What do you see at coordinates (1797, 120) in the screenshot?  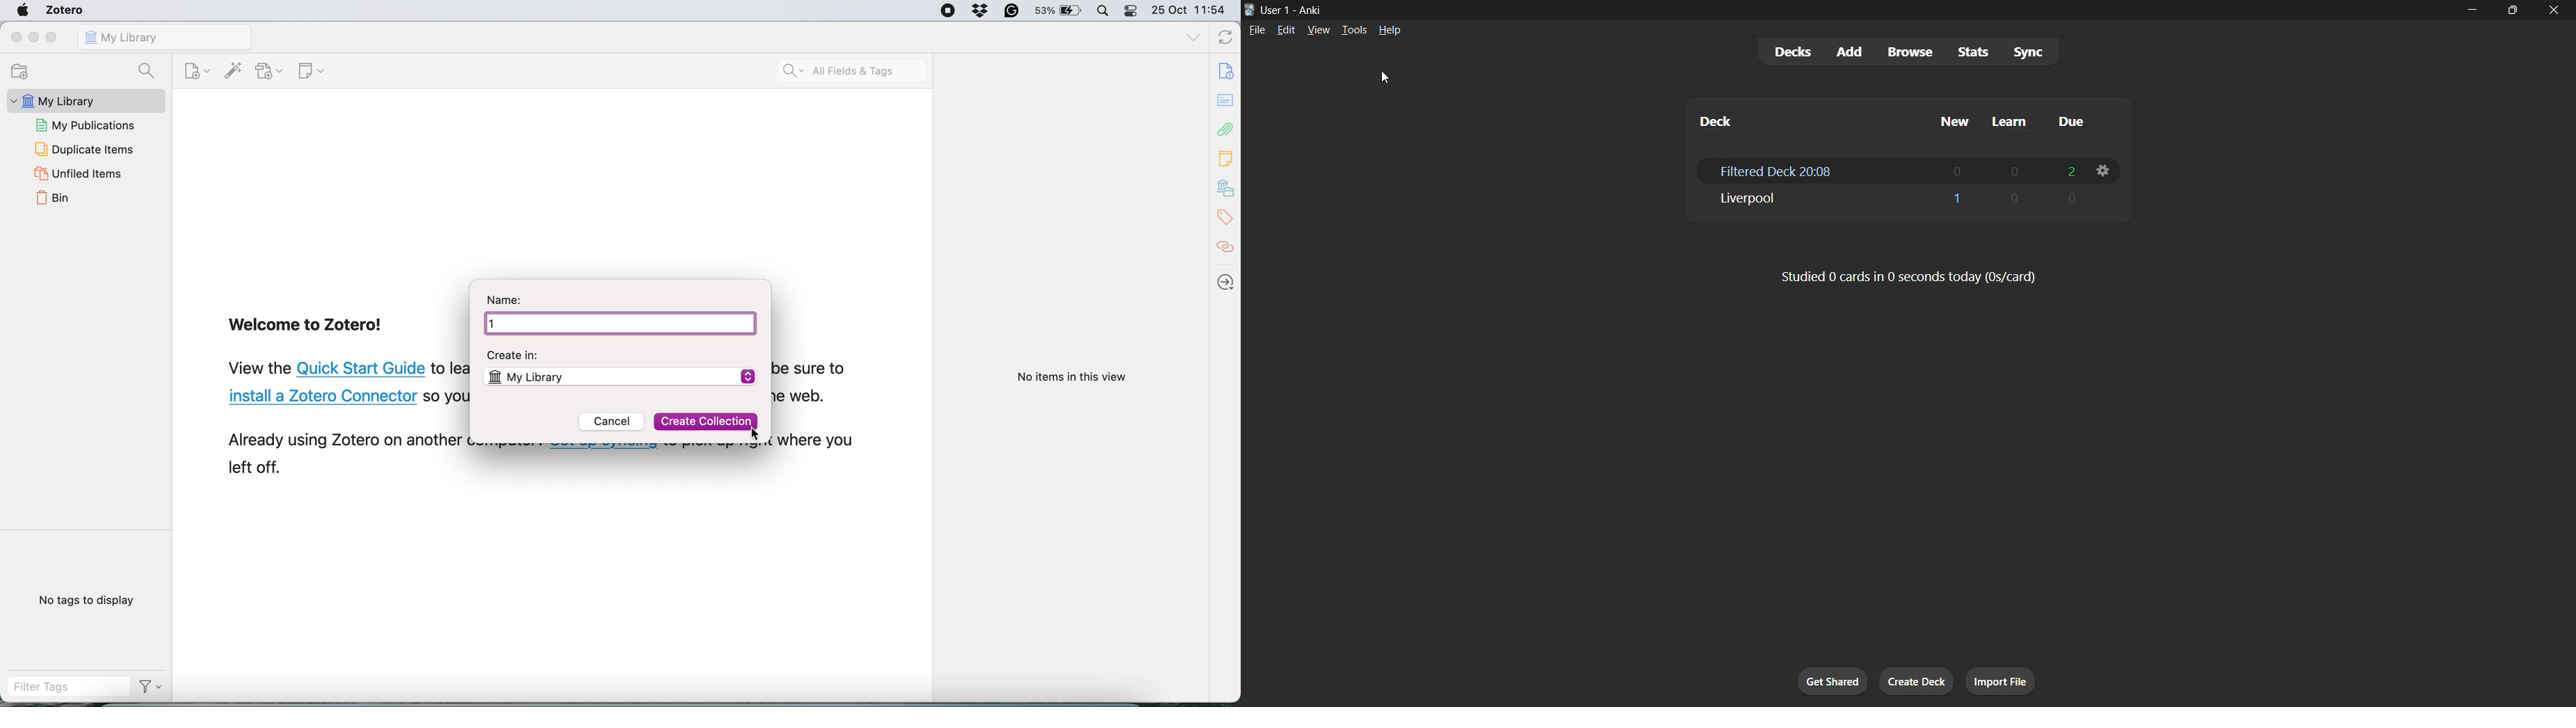 I see `deck column` at bounding box center [1797, 120].